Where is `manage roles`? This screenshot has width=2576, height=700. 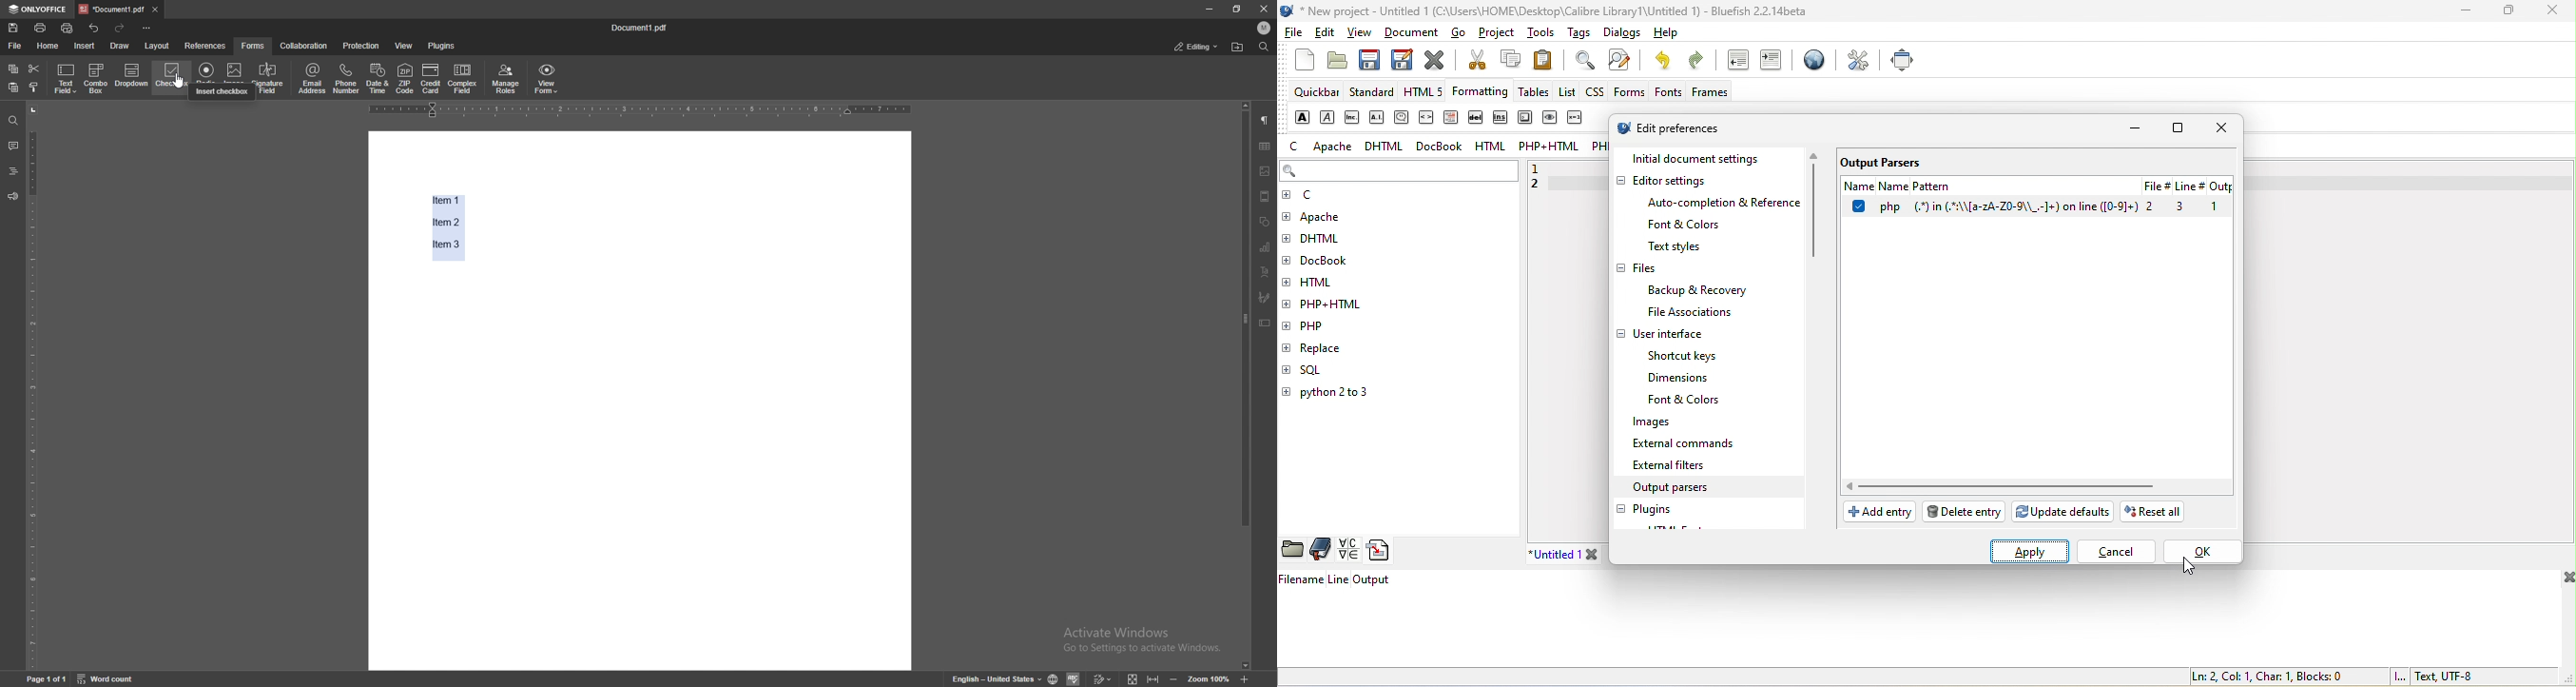
manage roles is located at coordinates (506, 79).